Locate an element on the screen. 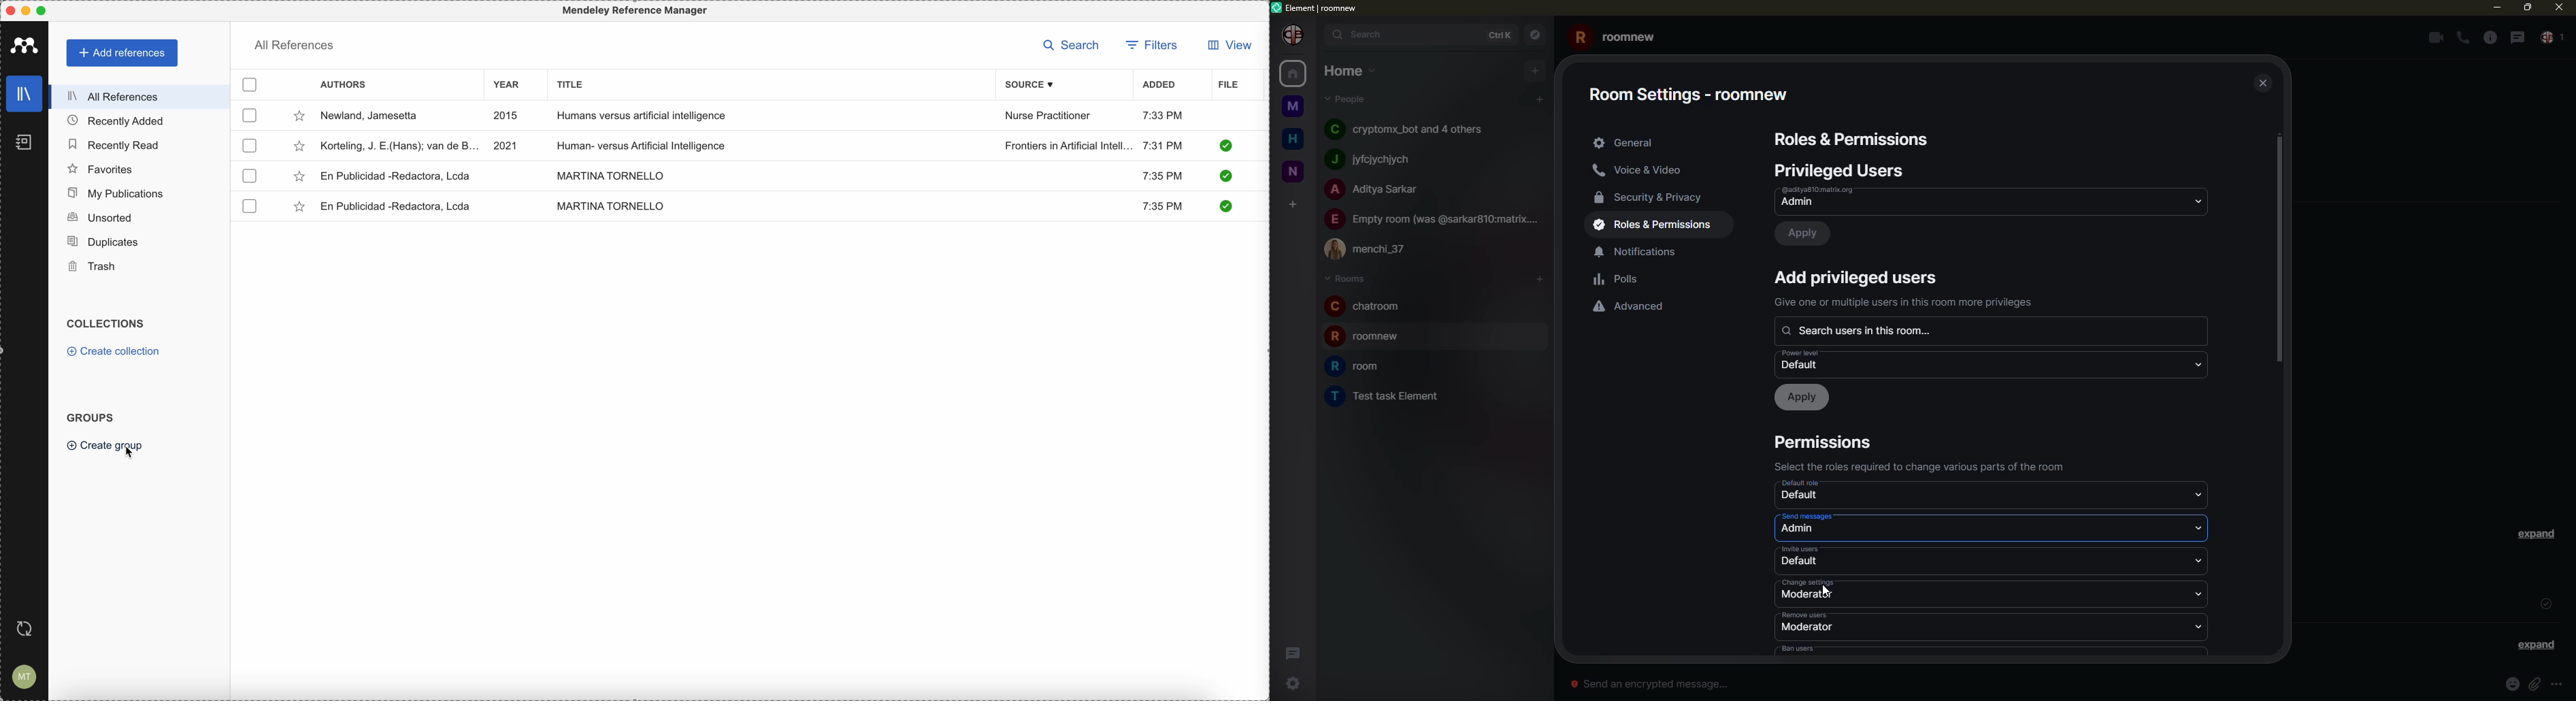 Image resolution: width=2576 pixels, height=728 pixels. groups is located at coordinates (90, 416).